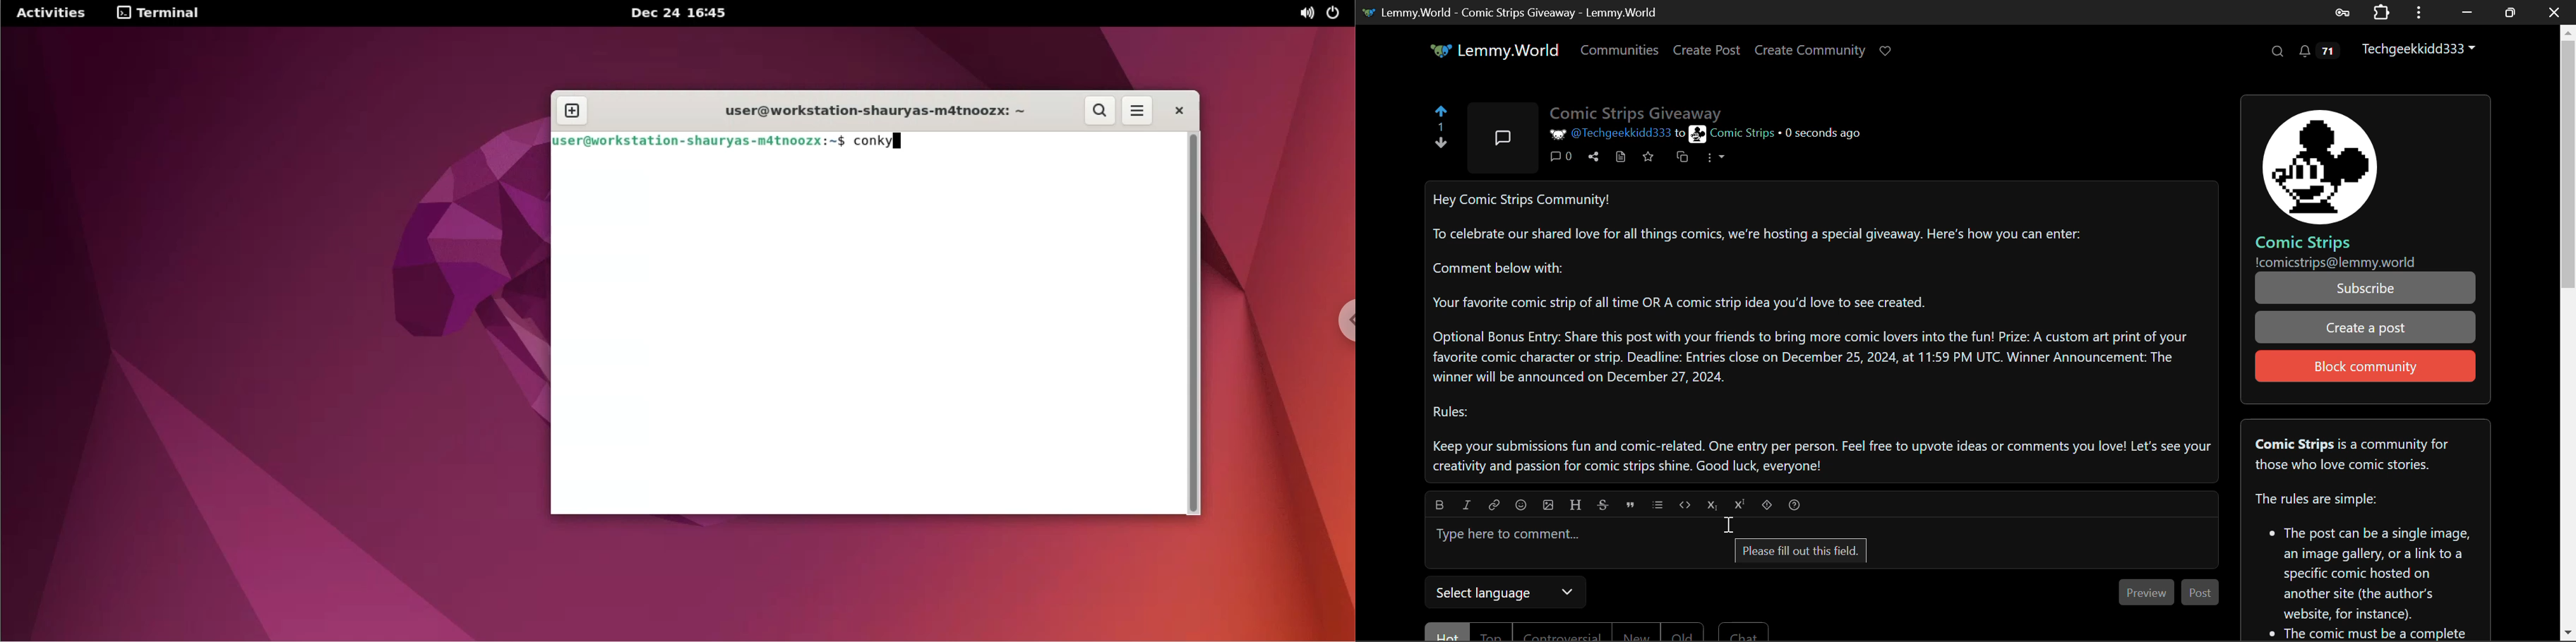 This screenshot has height=644, width=2576. What do you see at coordinates (1714, 160) in the screenshot?
I see `Options` at bounding box center [1714, 160].